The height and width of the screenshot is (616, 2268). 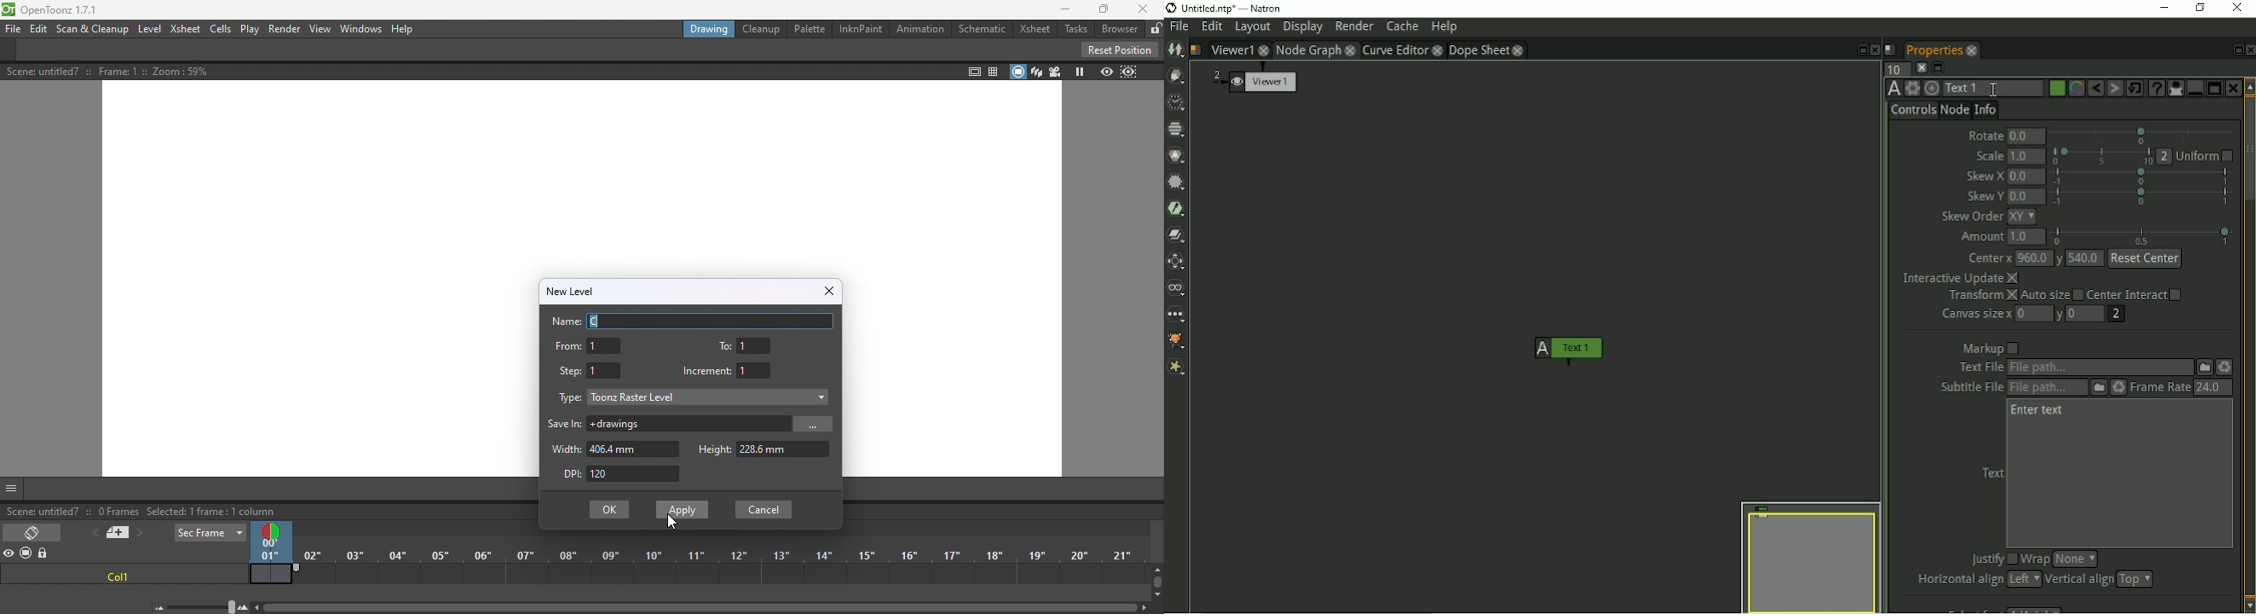 What do you see at coordinates (817, 425) in the screenshot?
I see `Browse` at bounding box center [817, 425].